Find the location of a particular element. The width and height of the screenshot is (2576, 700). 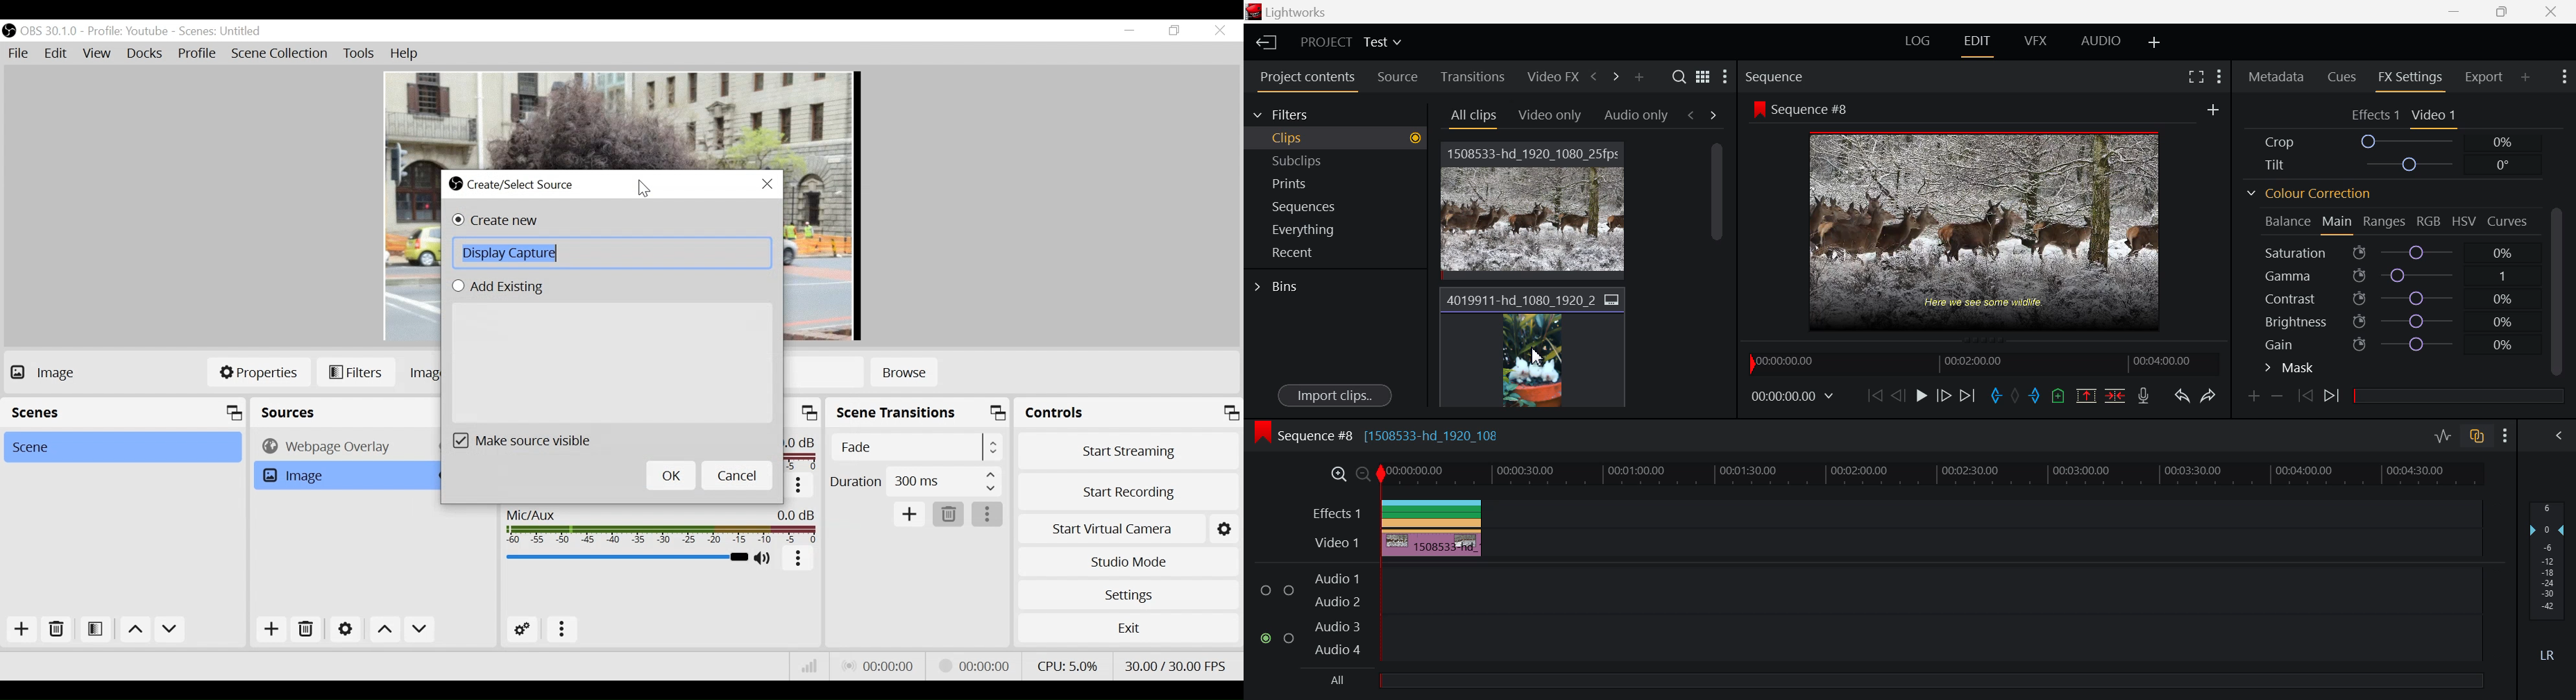

File is located at coordinates (19, 53).